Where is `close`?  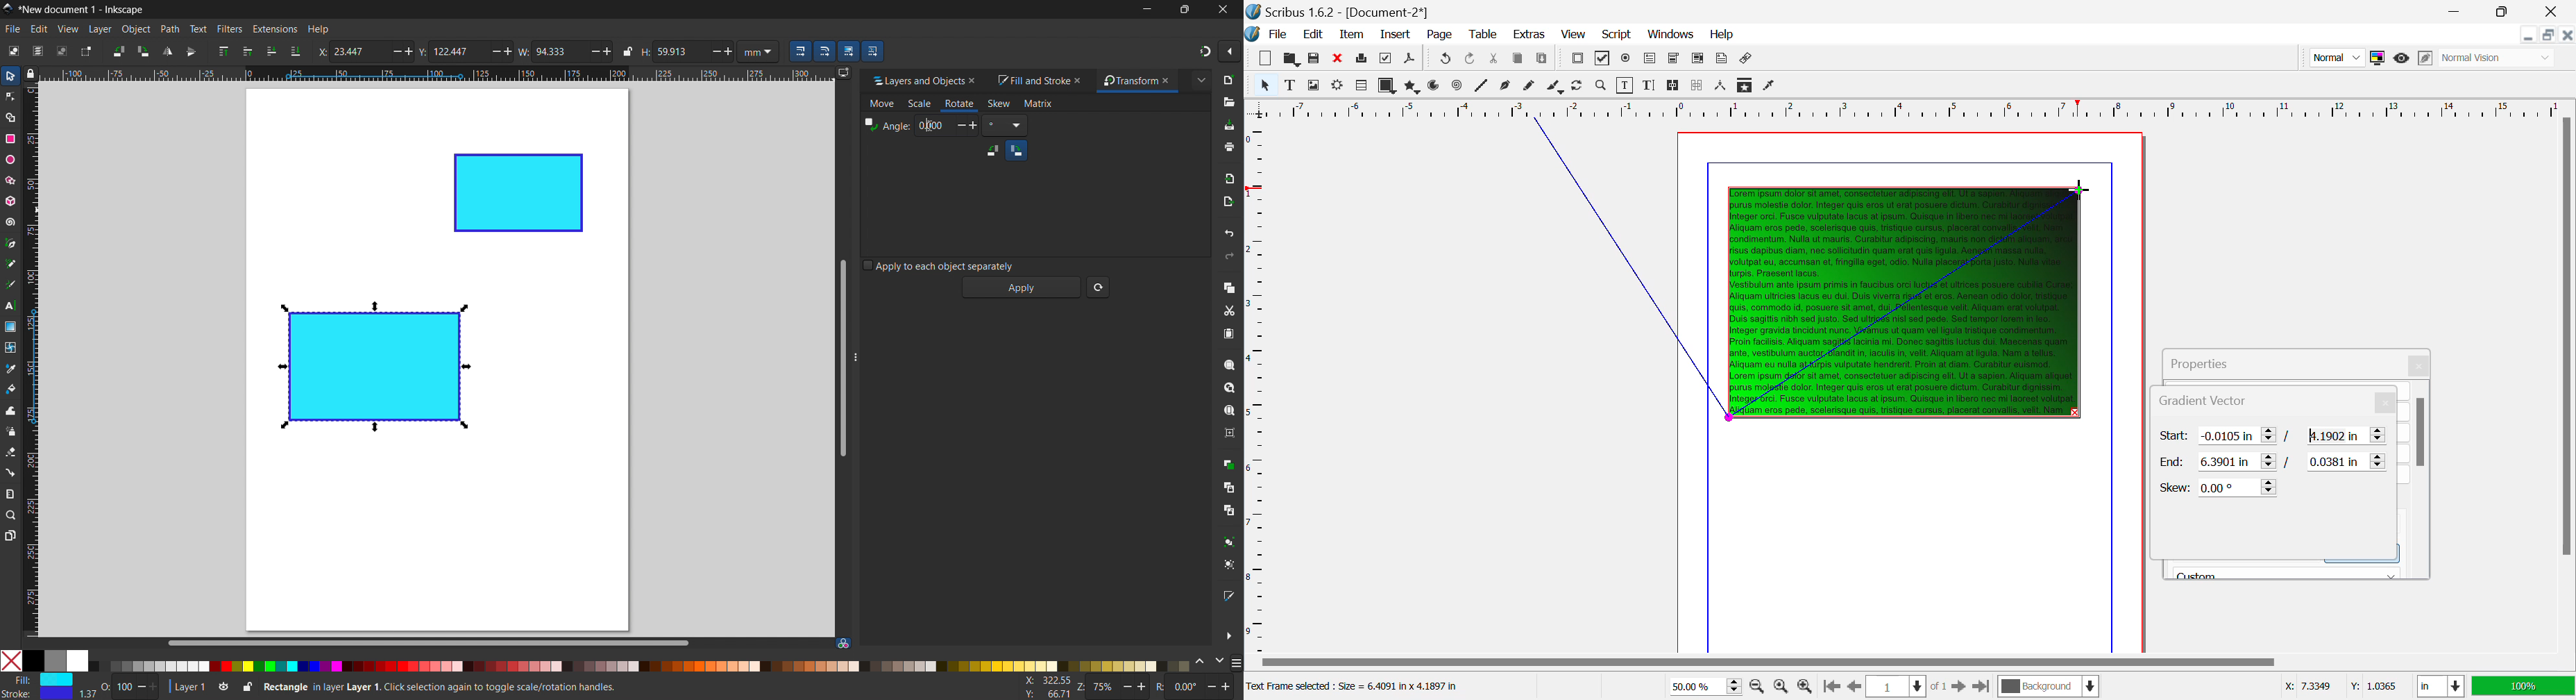
close is located at coordinates (1172, 80).